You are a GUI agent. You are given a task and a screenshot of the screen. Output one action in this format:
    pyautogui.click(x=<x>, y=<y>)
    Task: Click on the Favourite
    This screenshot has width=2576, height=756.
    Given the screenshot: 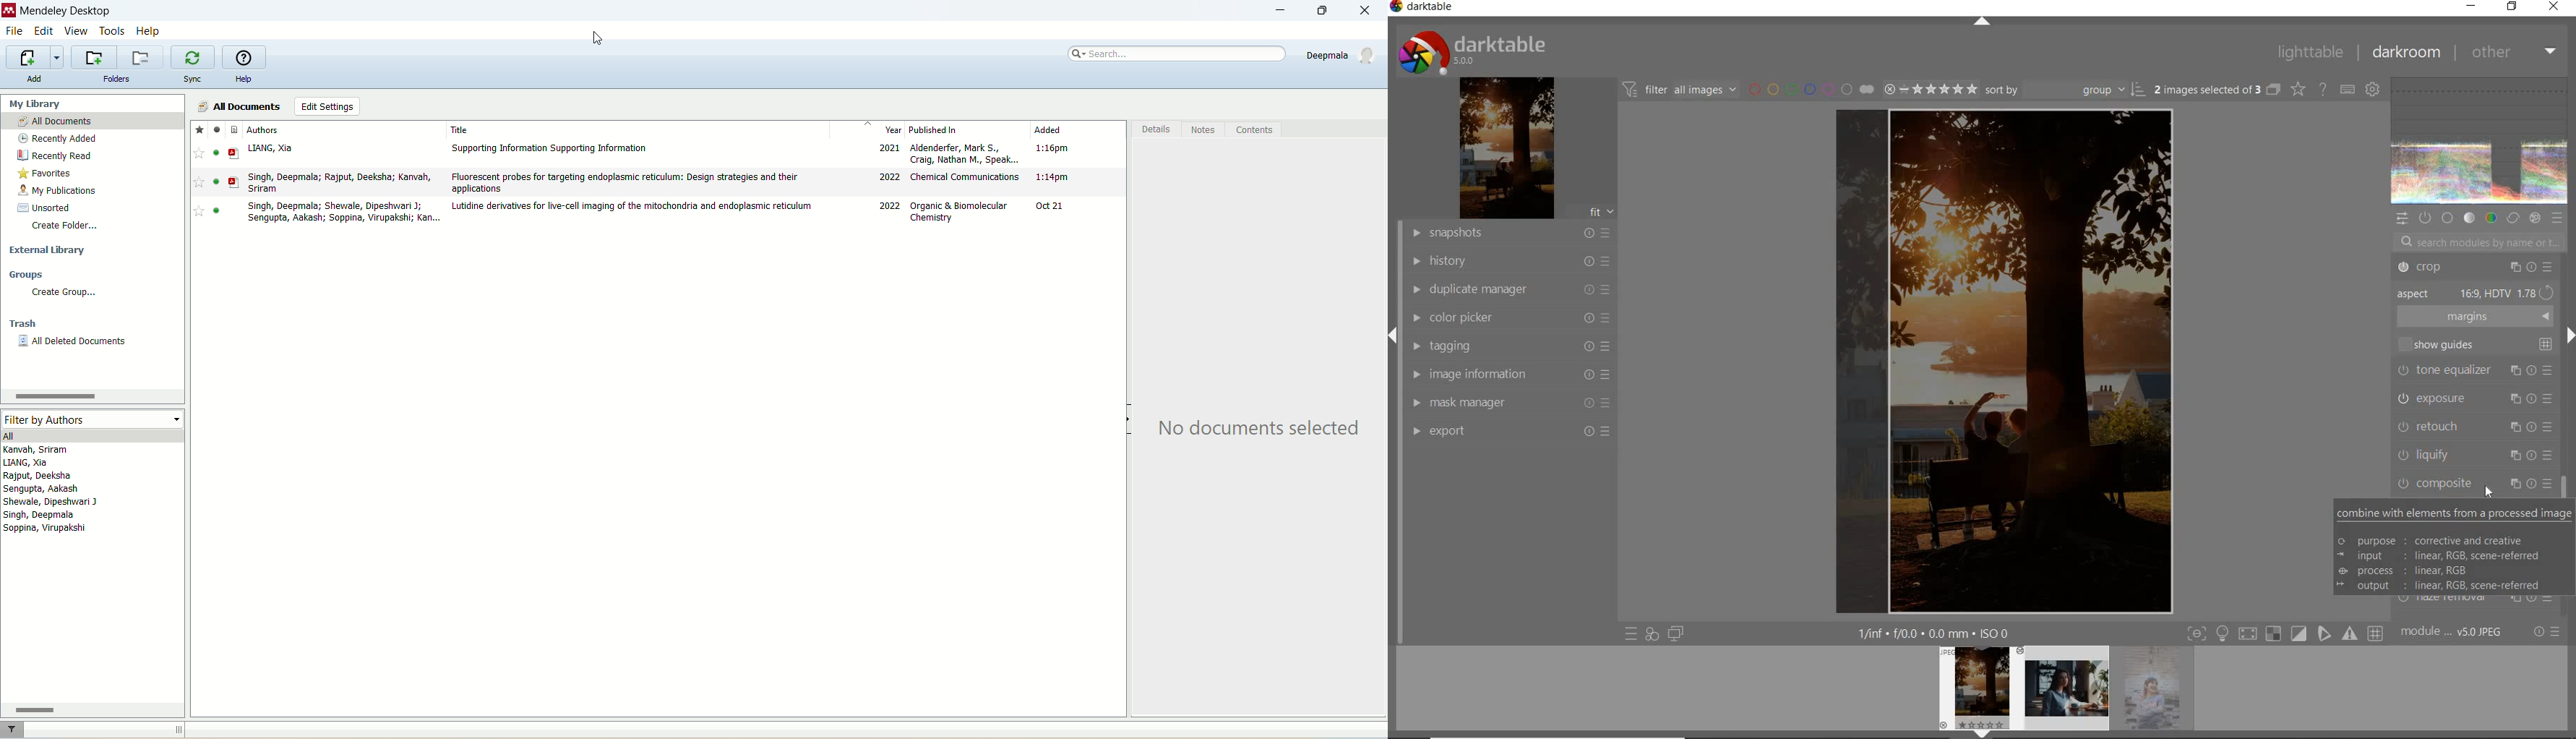 What is the action you would take?
    pyautogui.click(x=199, y=182)
    